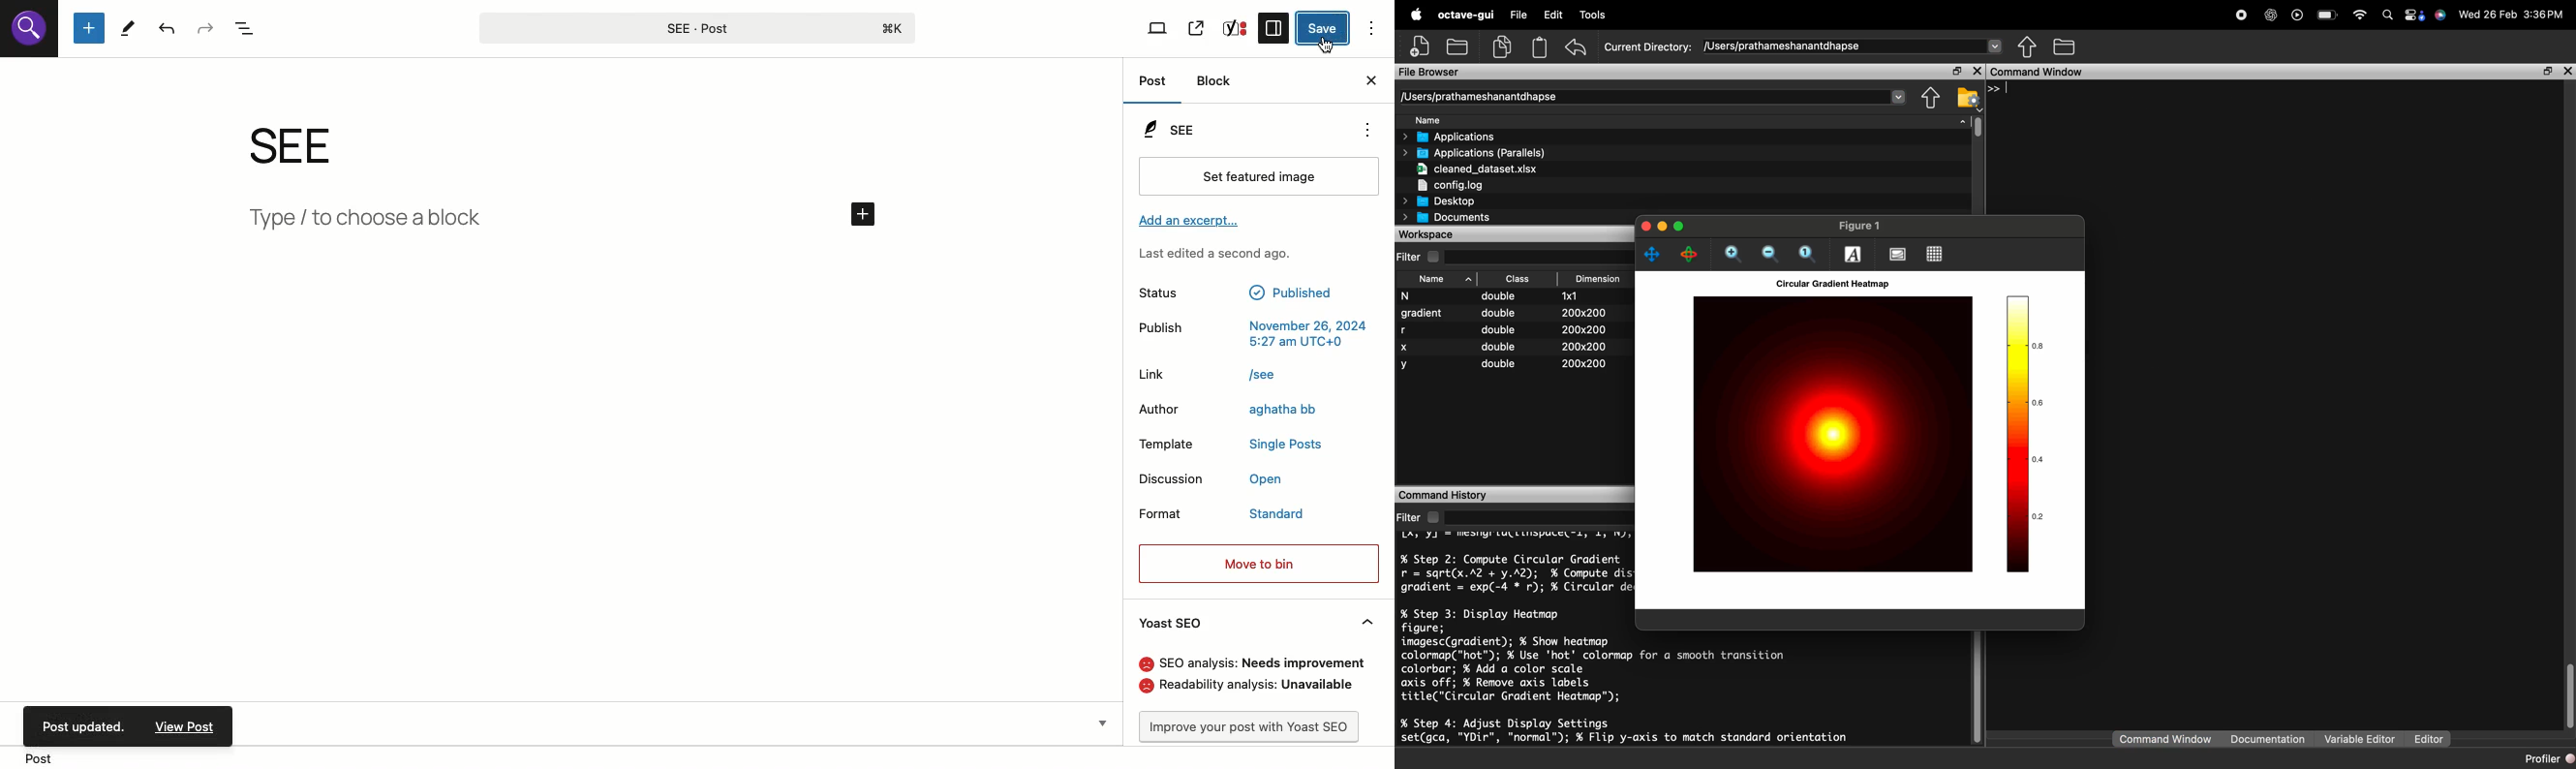 The height and width of the screenshot is (784, 2576). What do you see at coordinates (1686, 15) in the screenshot?
I see `Window` at bounding box center [1686, 15].